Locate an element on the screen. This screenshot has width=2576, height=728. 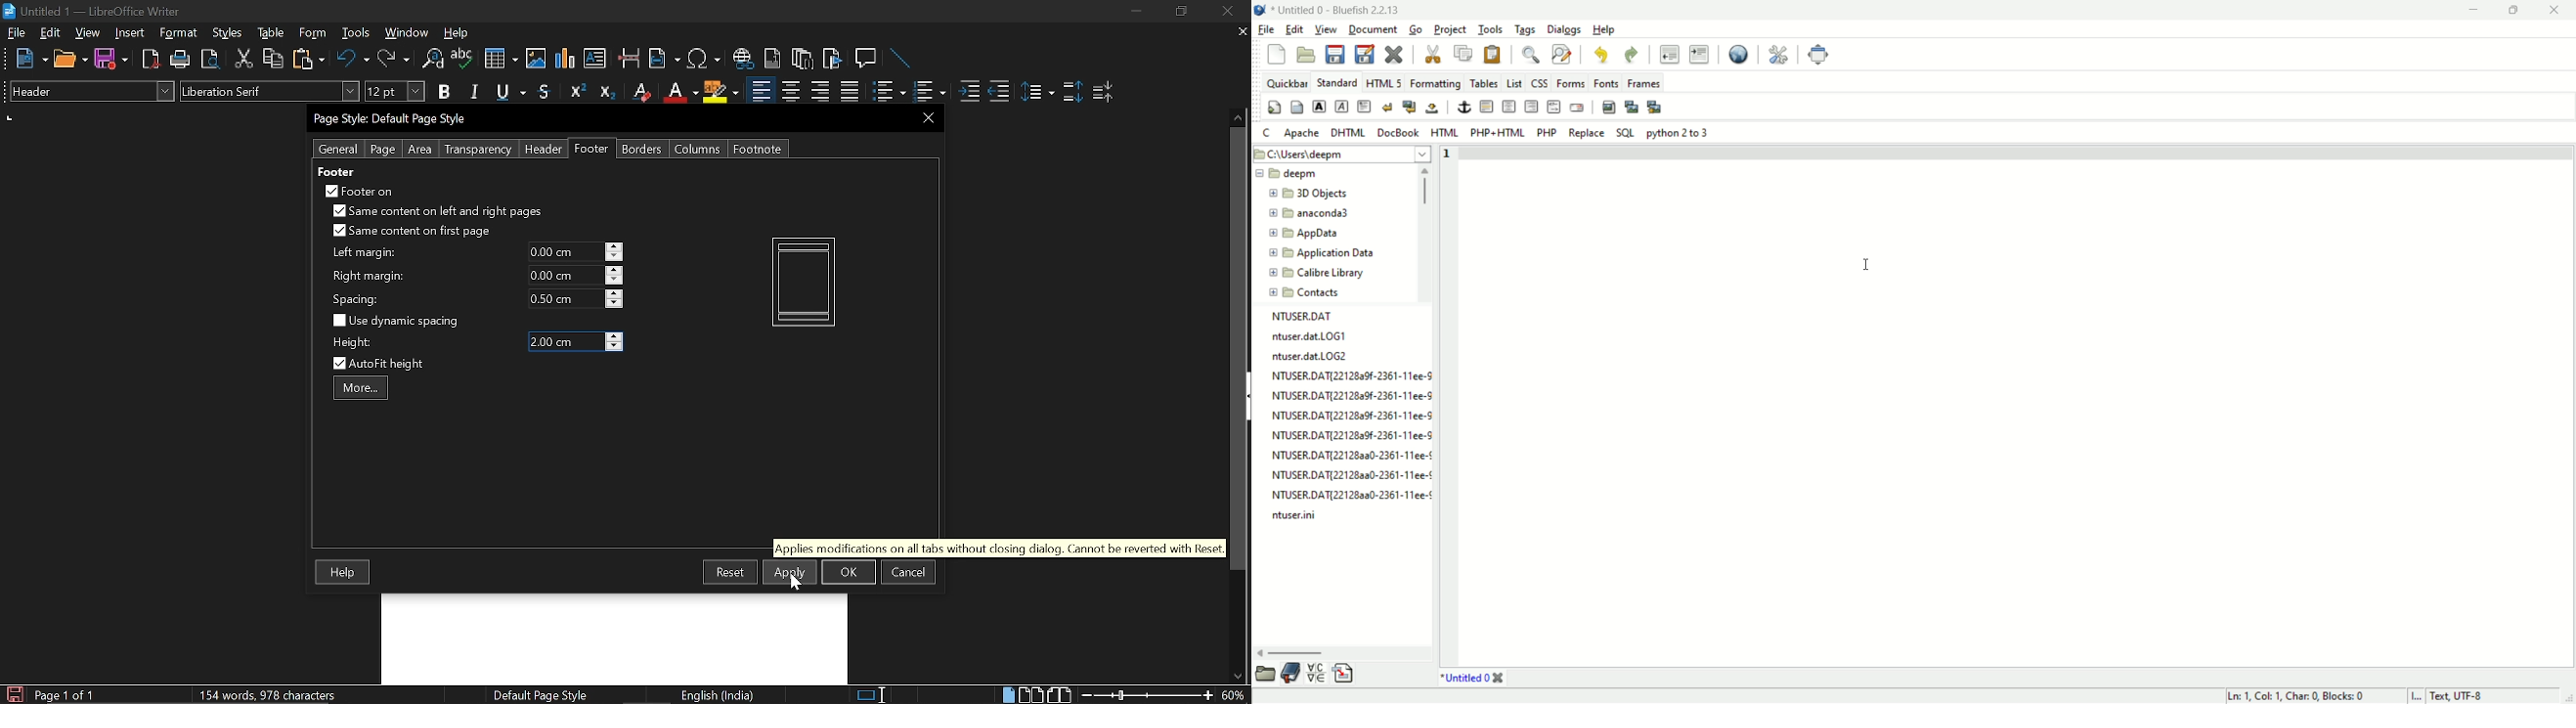
 language is located at coordinates (720, 695).